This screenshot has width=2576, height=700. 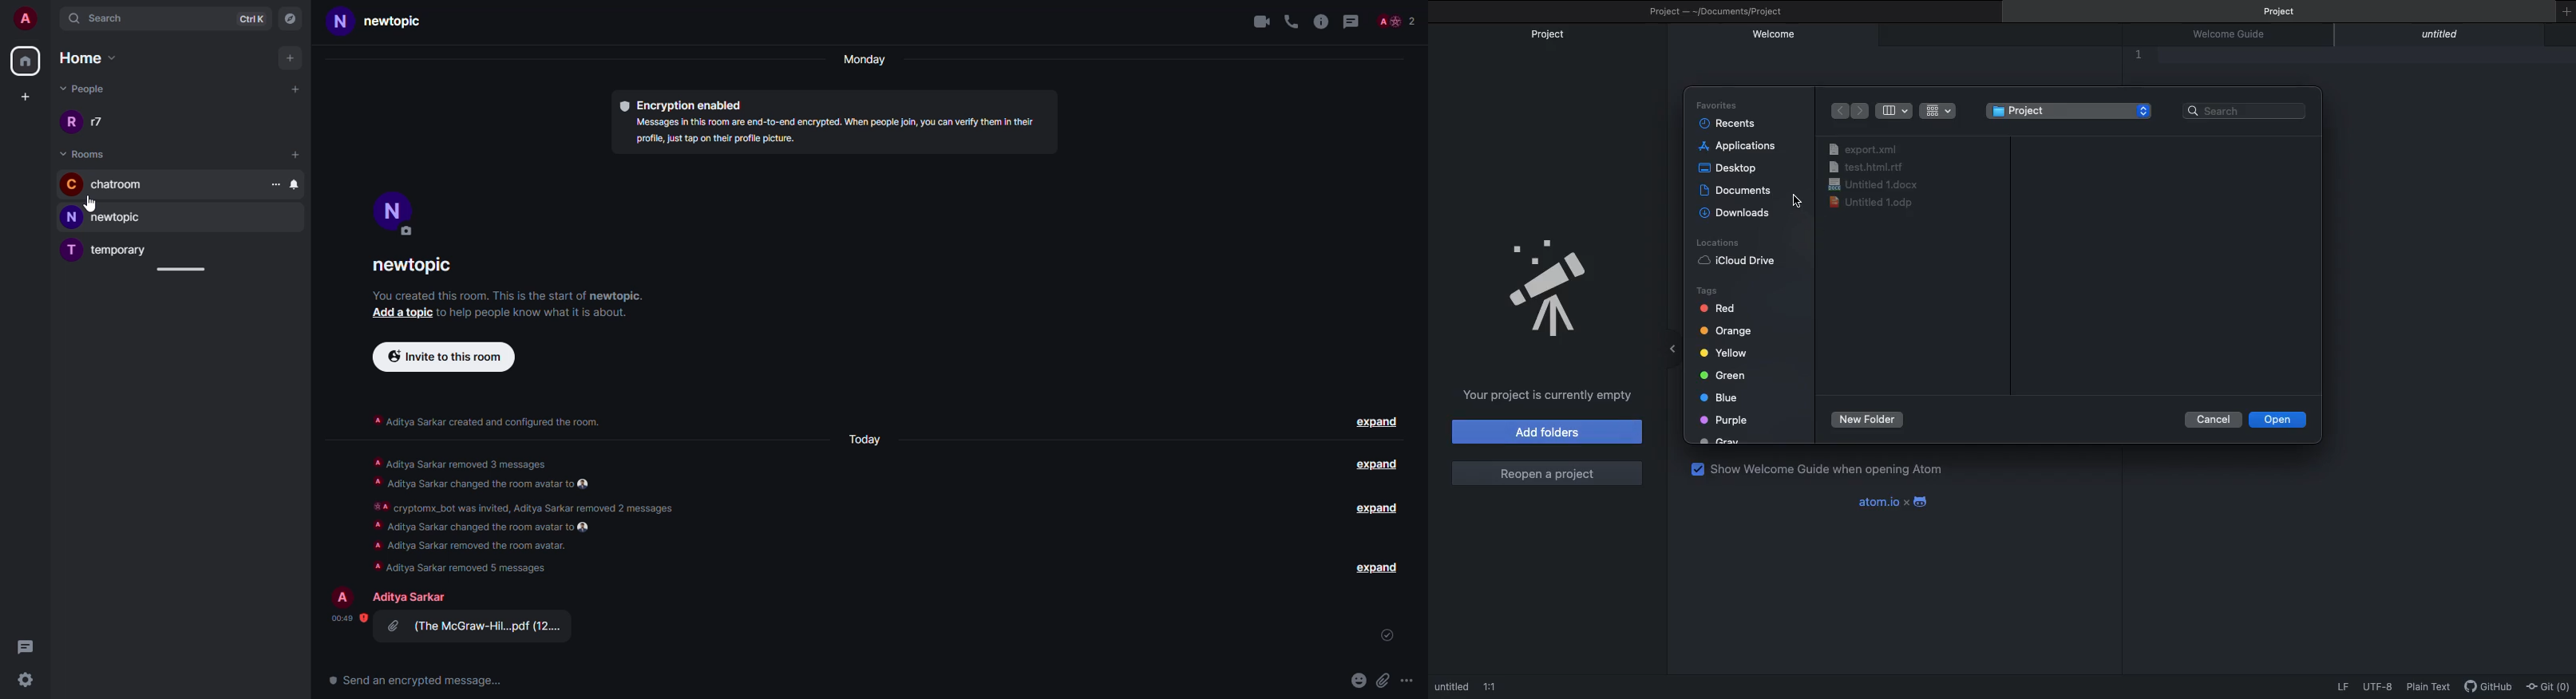 I want to click on expand, so click(x=1376, y=464).